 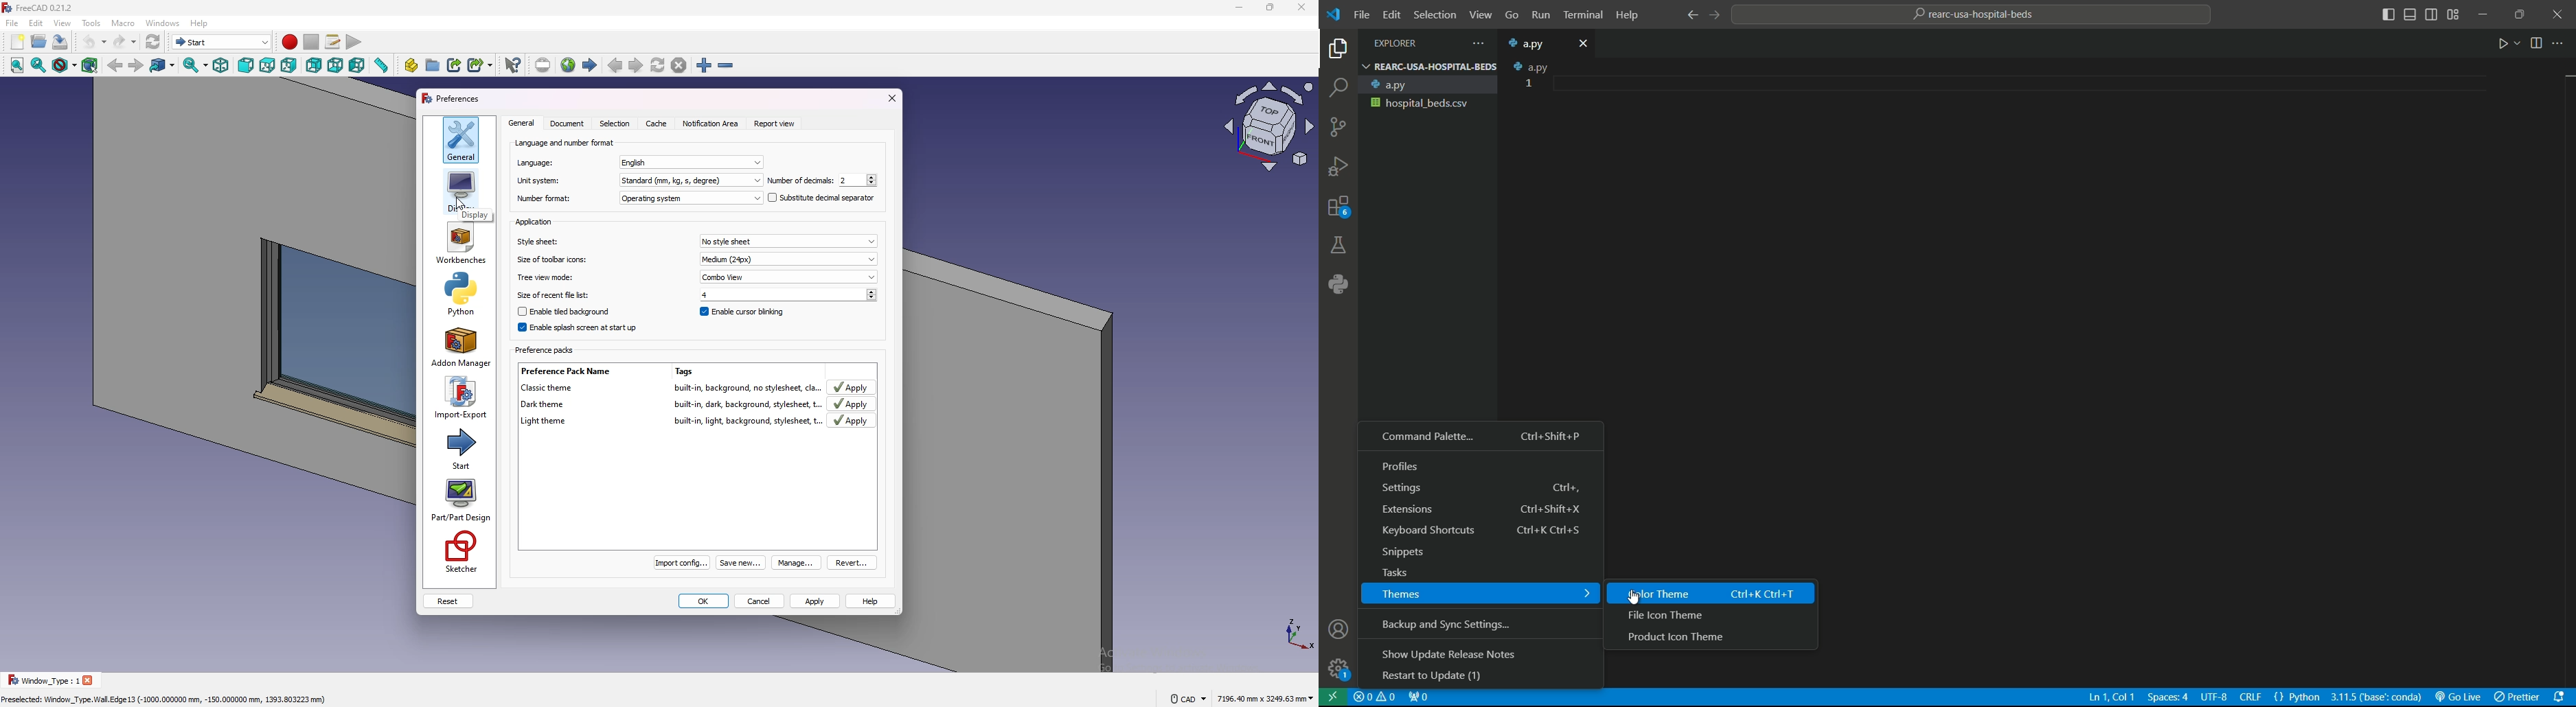 I want to click on go back, so click(x=1693, y=14).